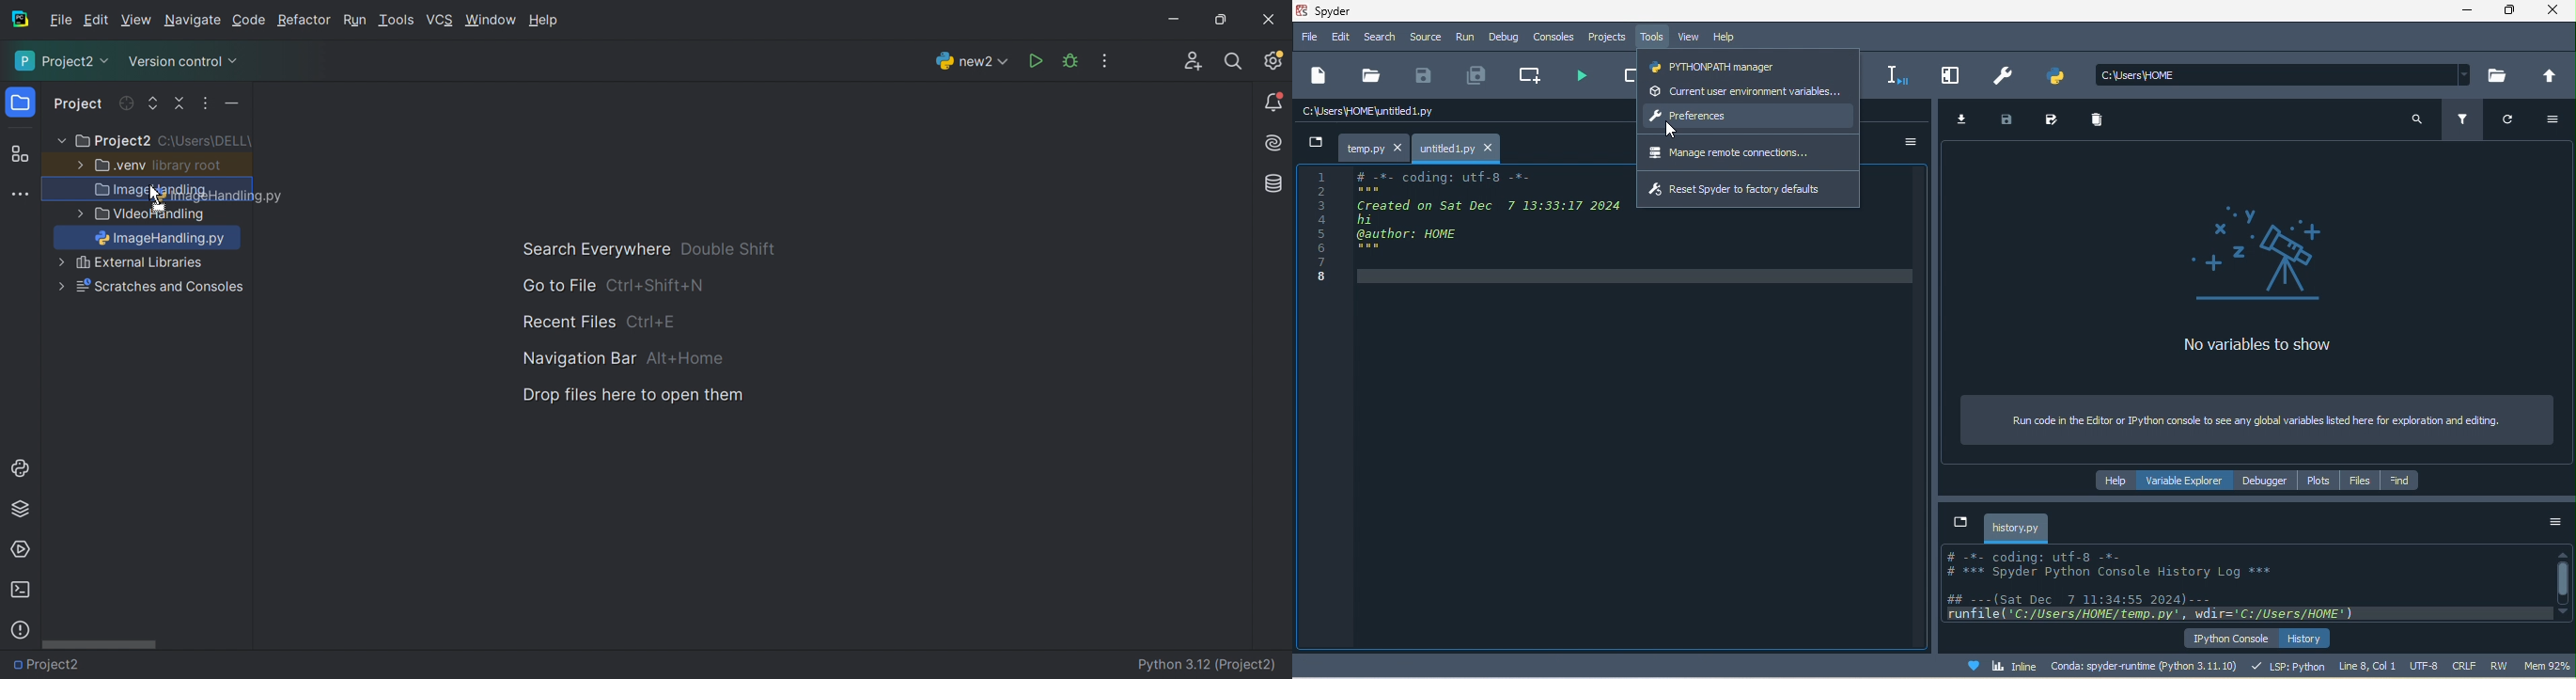 This screenshot has height=700, width=2576. What do you see at coordinates (1907, 142) in the screenshot?
I see `option` at bounding box center [1907, 142].